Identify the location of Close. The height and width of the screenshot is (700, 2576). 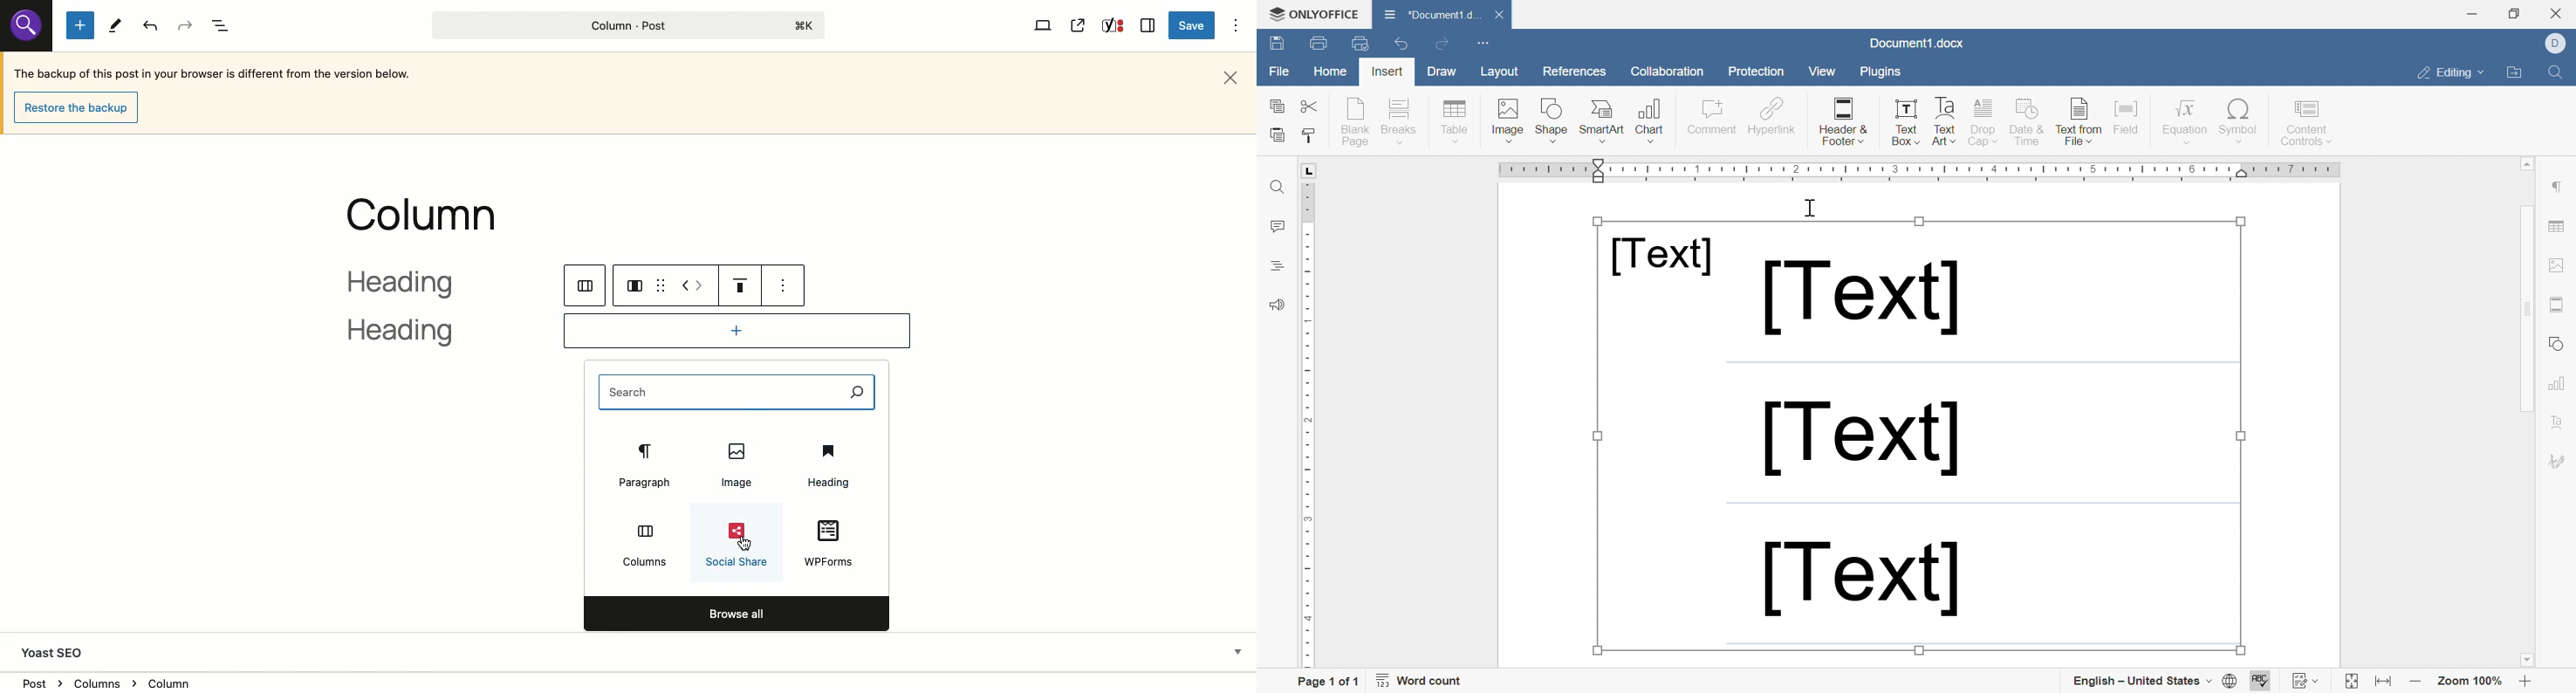
(1503, 13).